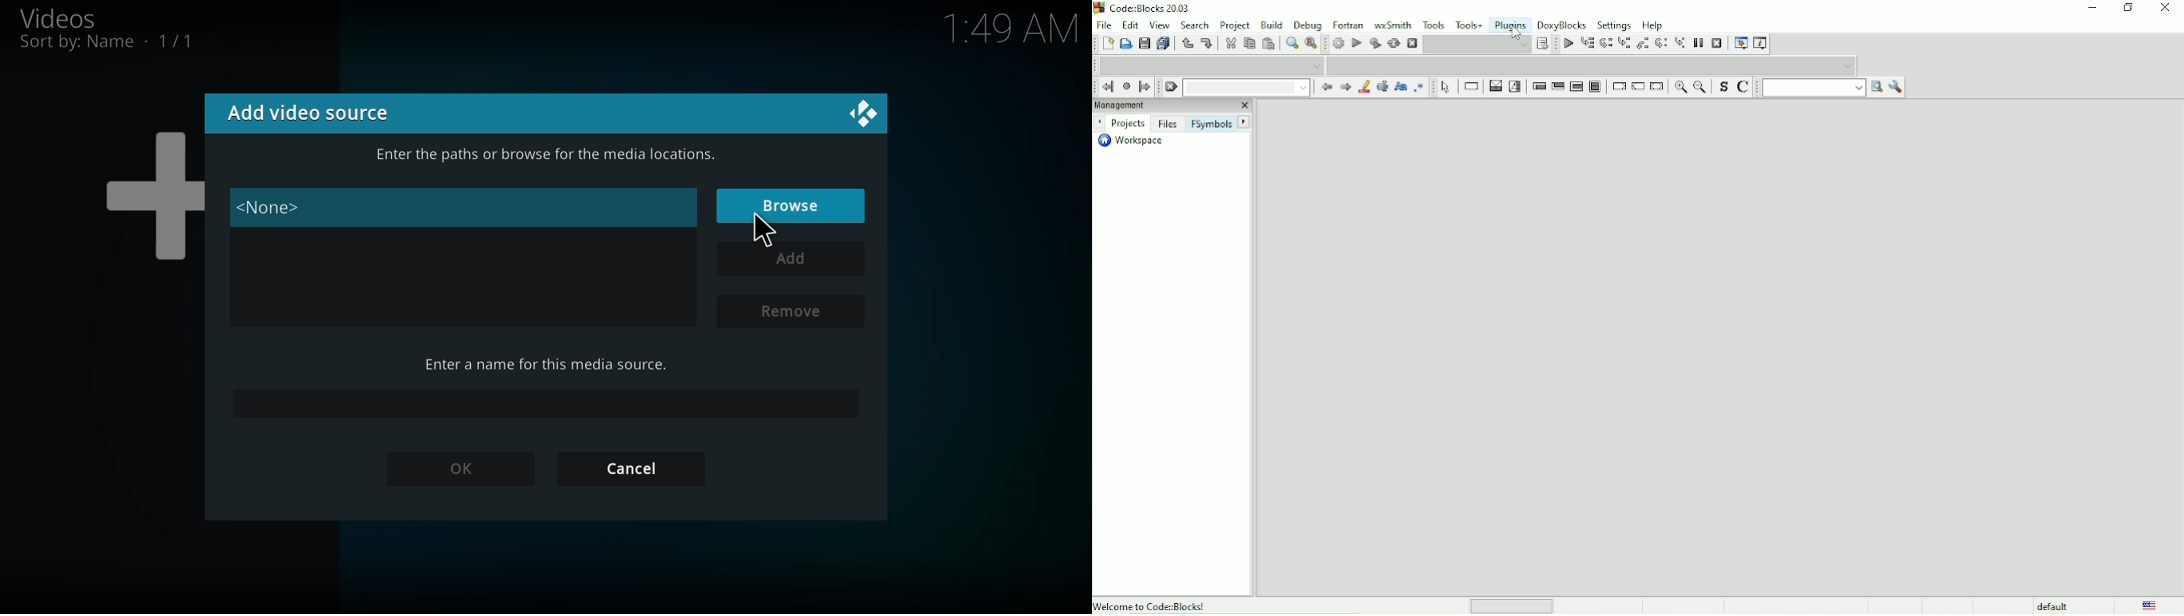 The height and width of the screenshot is (616, 2184). Describe the element at coordinates (1624, 44) in the screenshot. I see `Step into` at that location.